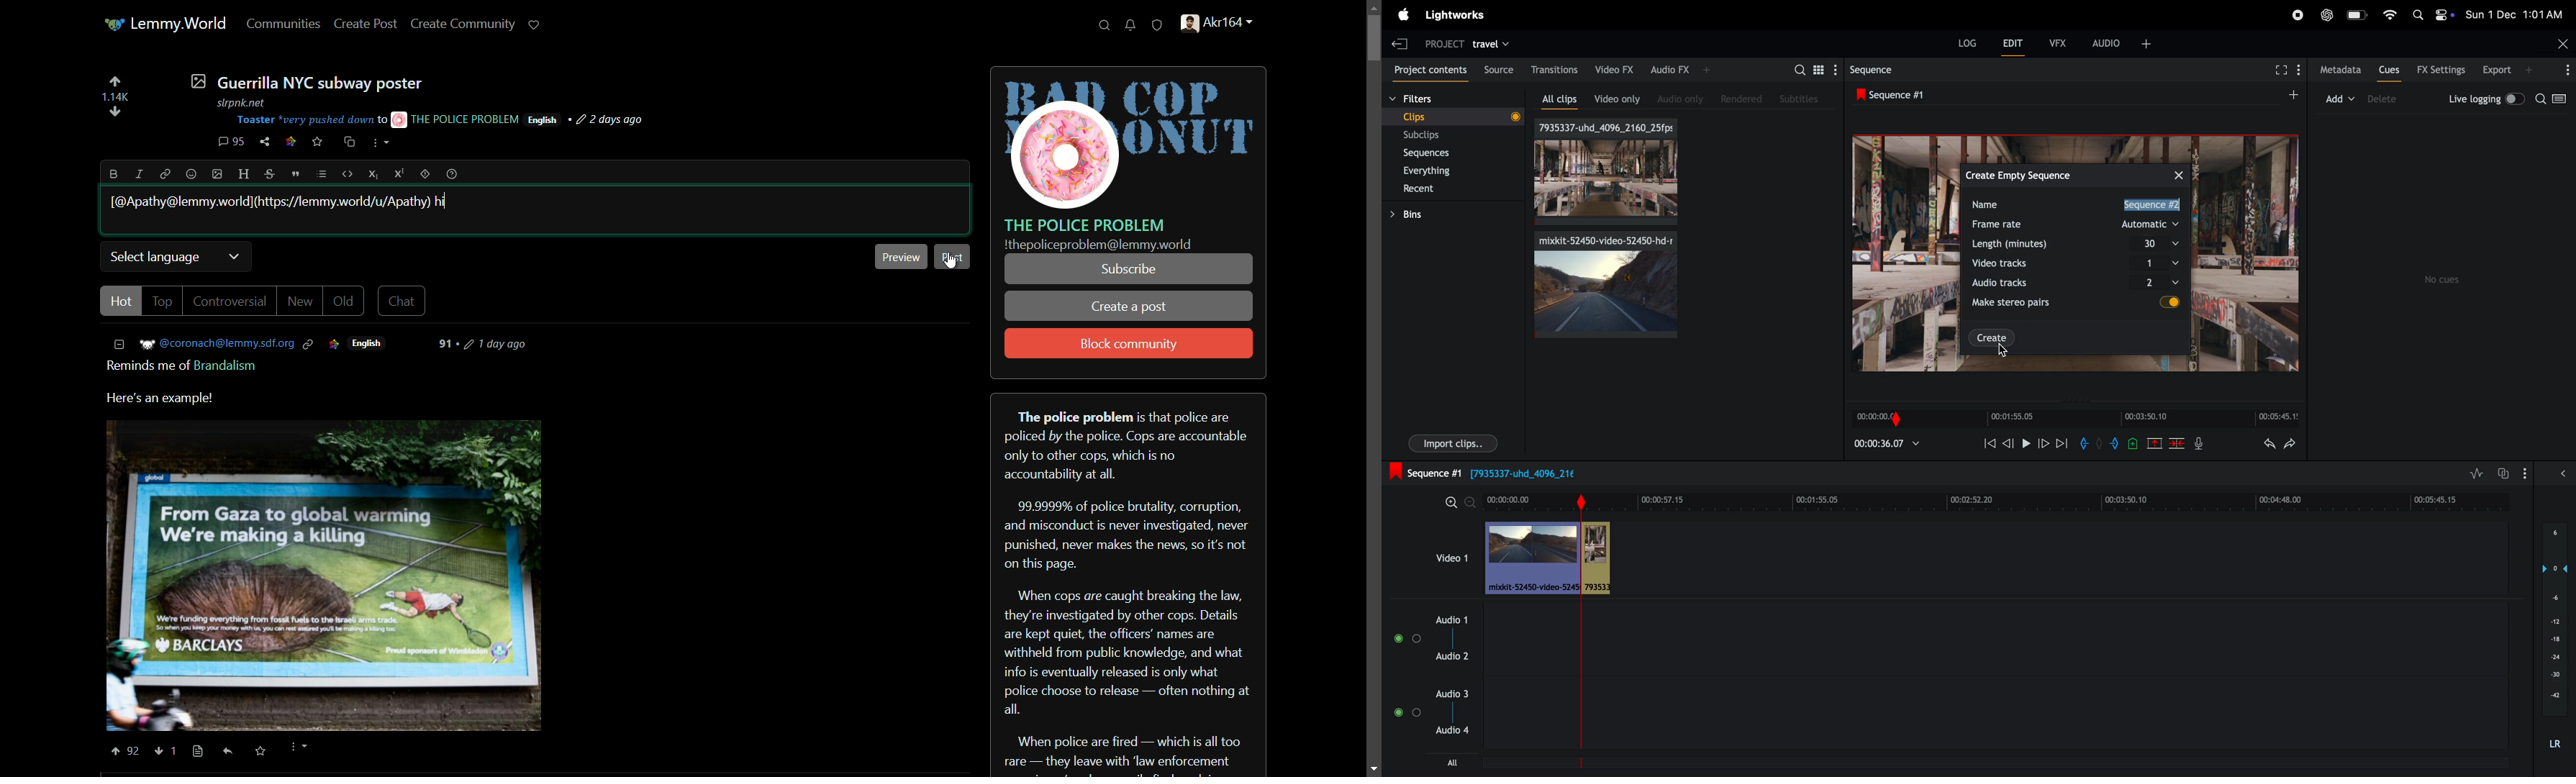 The width and height of the screenshot is (2576, 784). Describe the element at coordinates (2515, 12) in the screenshot. I see `date  and time` at that location.